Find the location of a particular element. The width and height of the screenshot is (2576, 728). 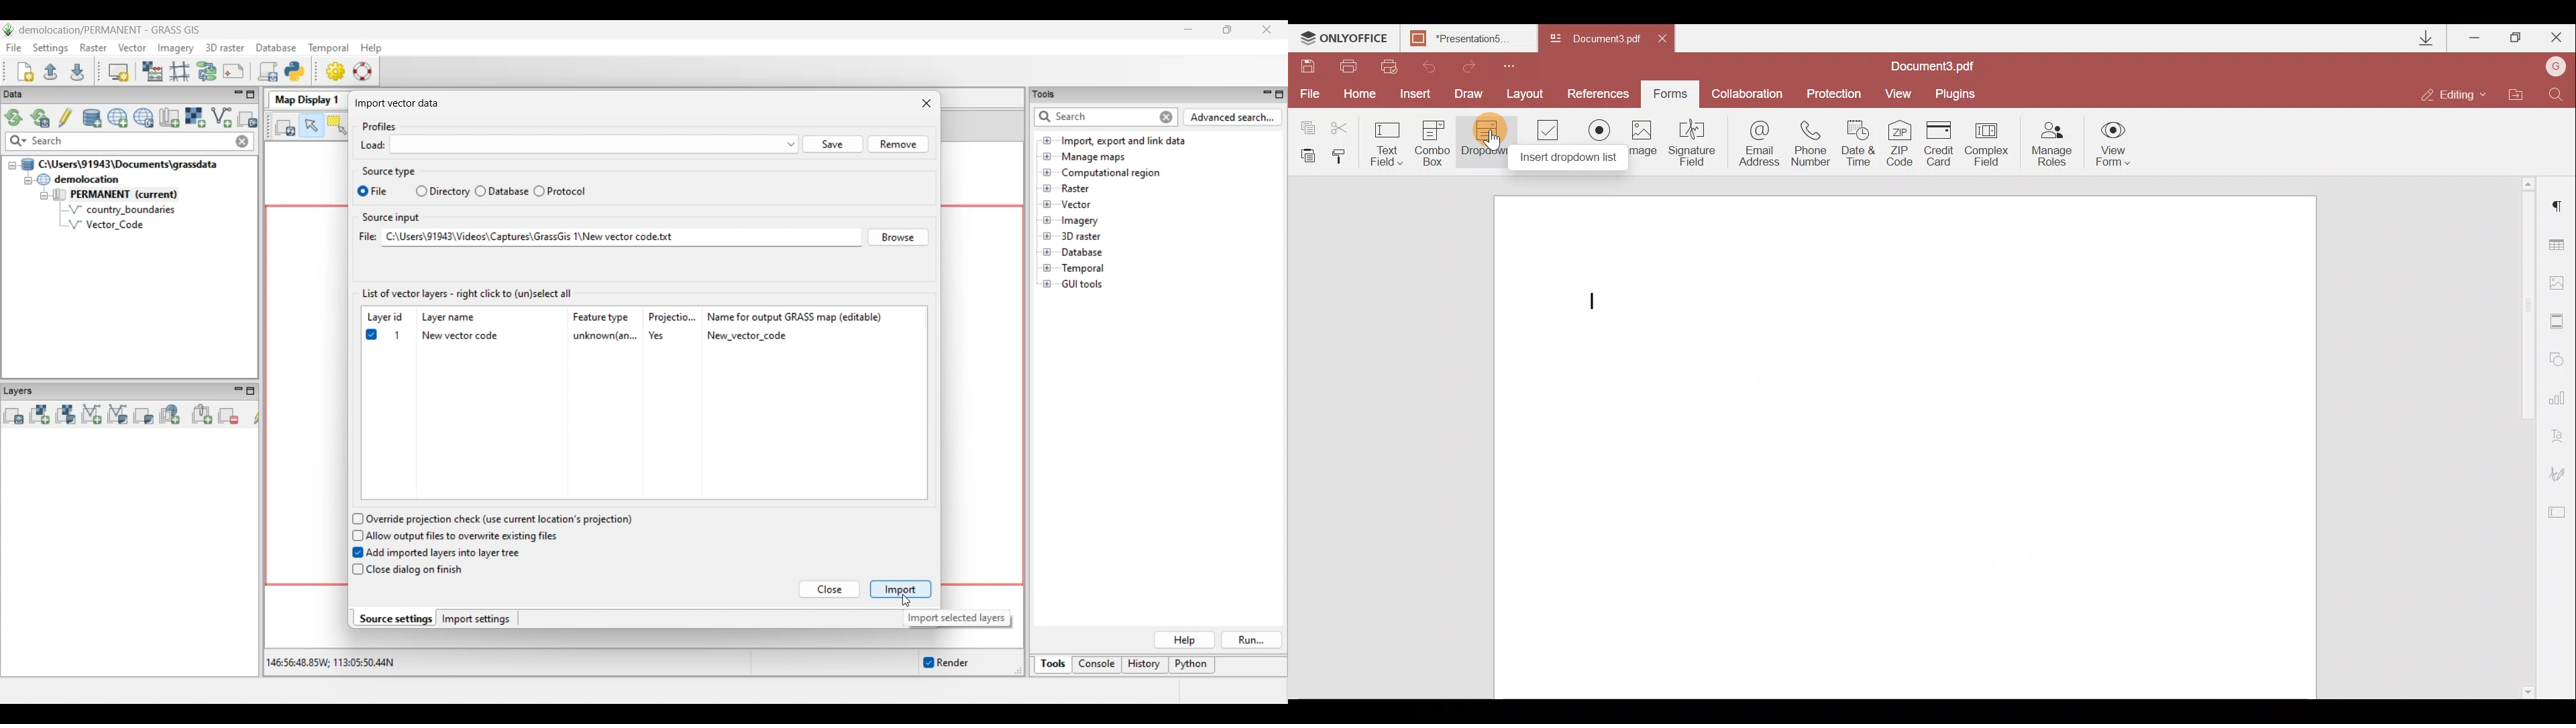

Complex field is located at coordinates (1988, 143).